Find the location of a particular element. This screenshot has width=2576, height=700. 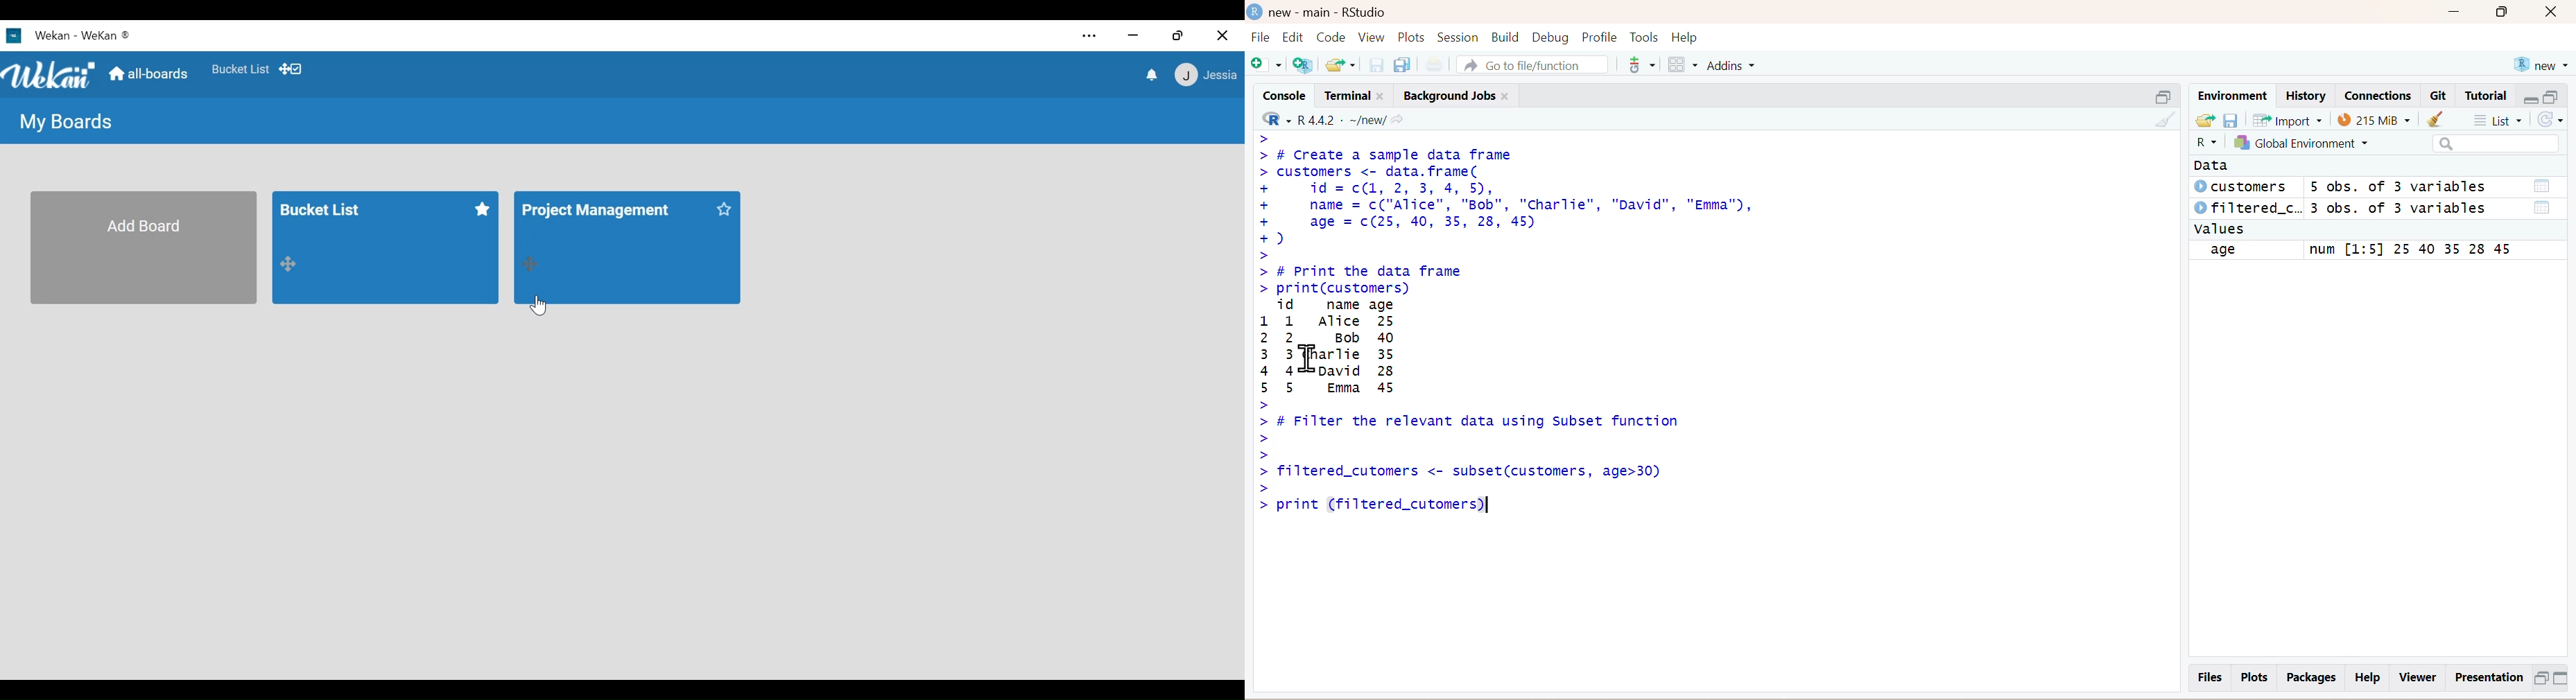

Minimise is located at coordinates (2159, 95).